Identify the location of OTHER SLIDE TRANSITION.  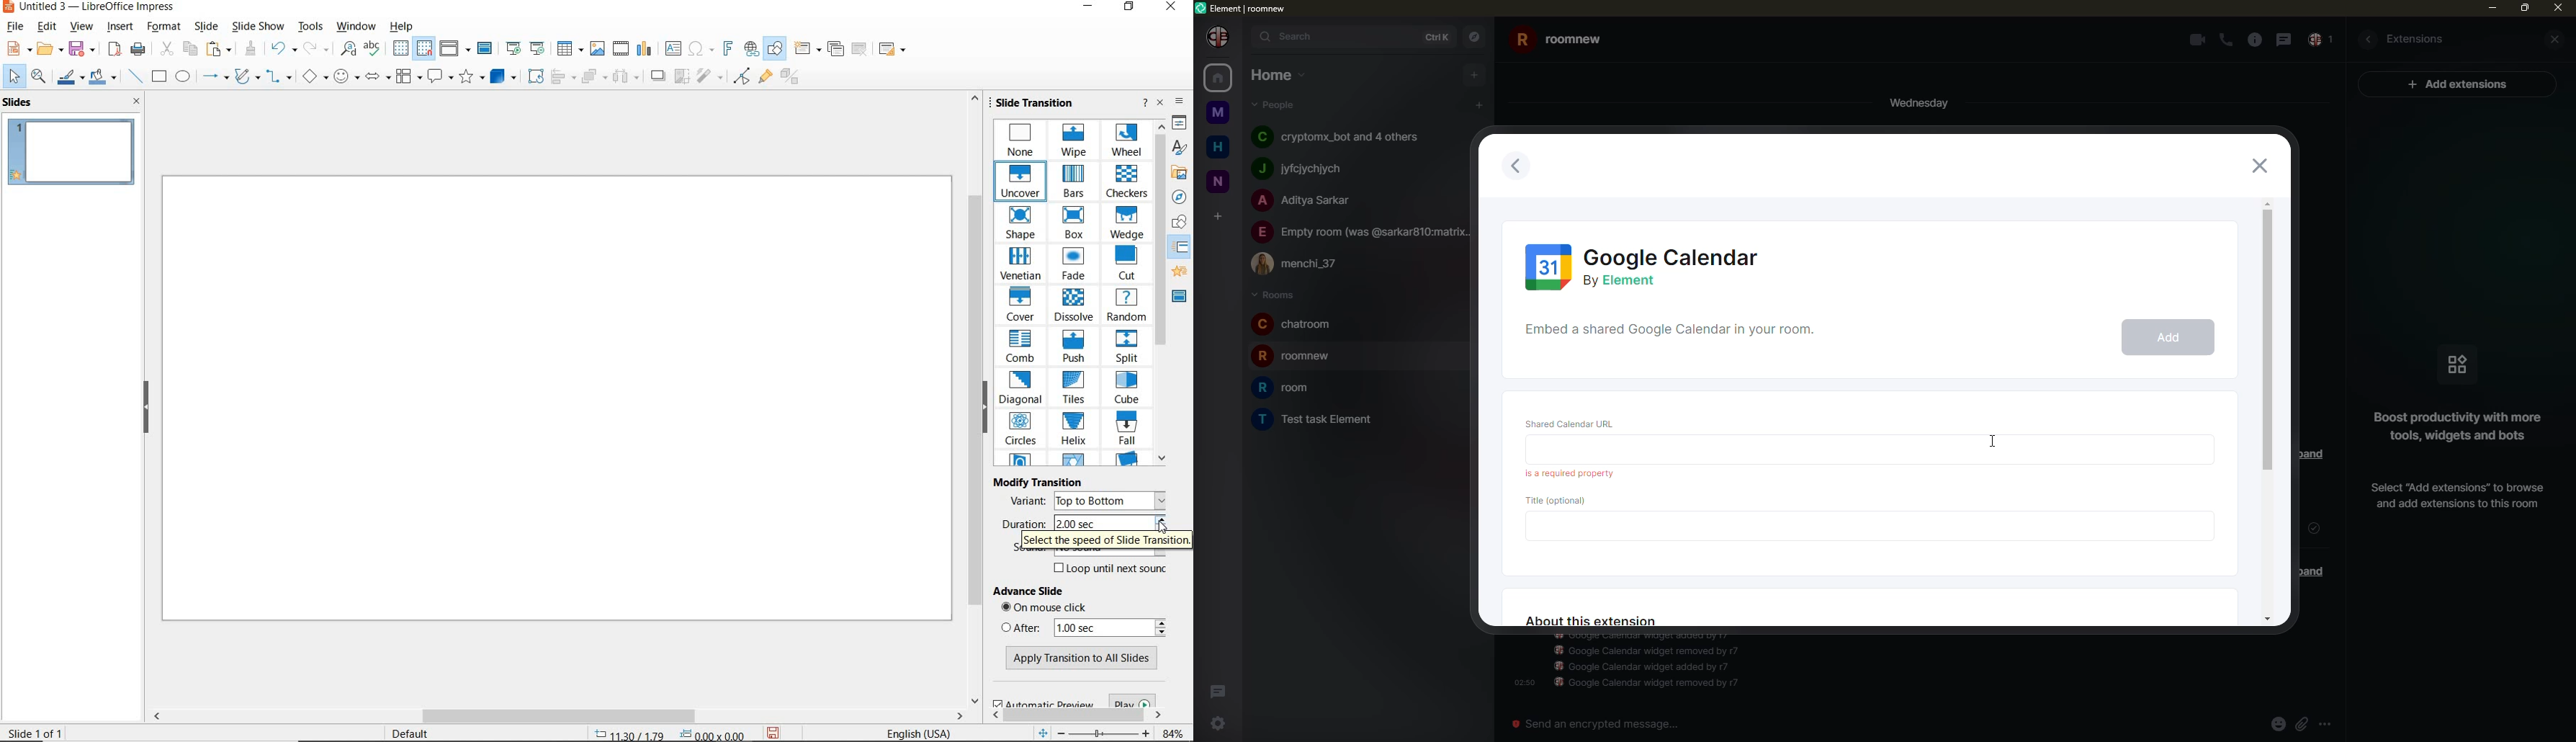
(1074, 460).